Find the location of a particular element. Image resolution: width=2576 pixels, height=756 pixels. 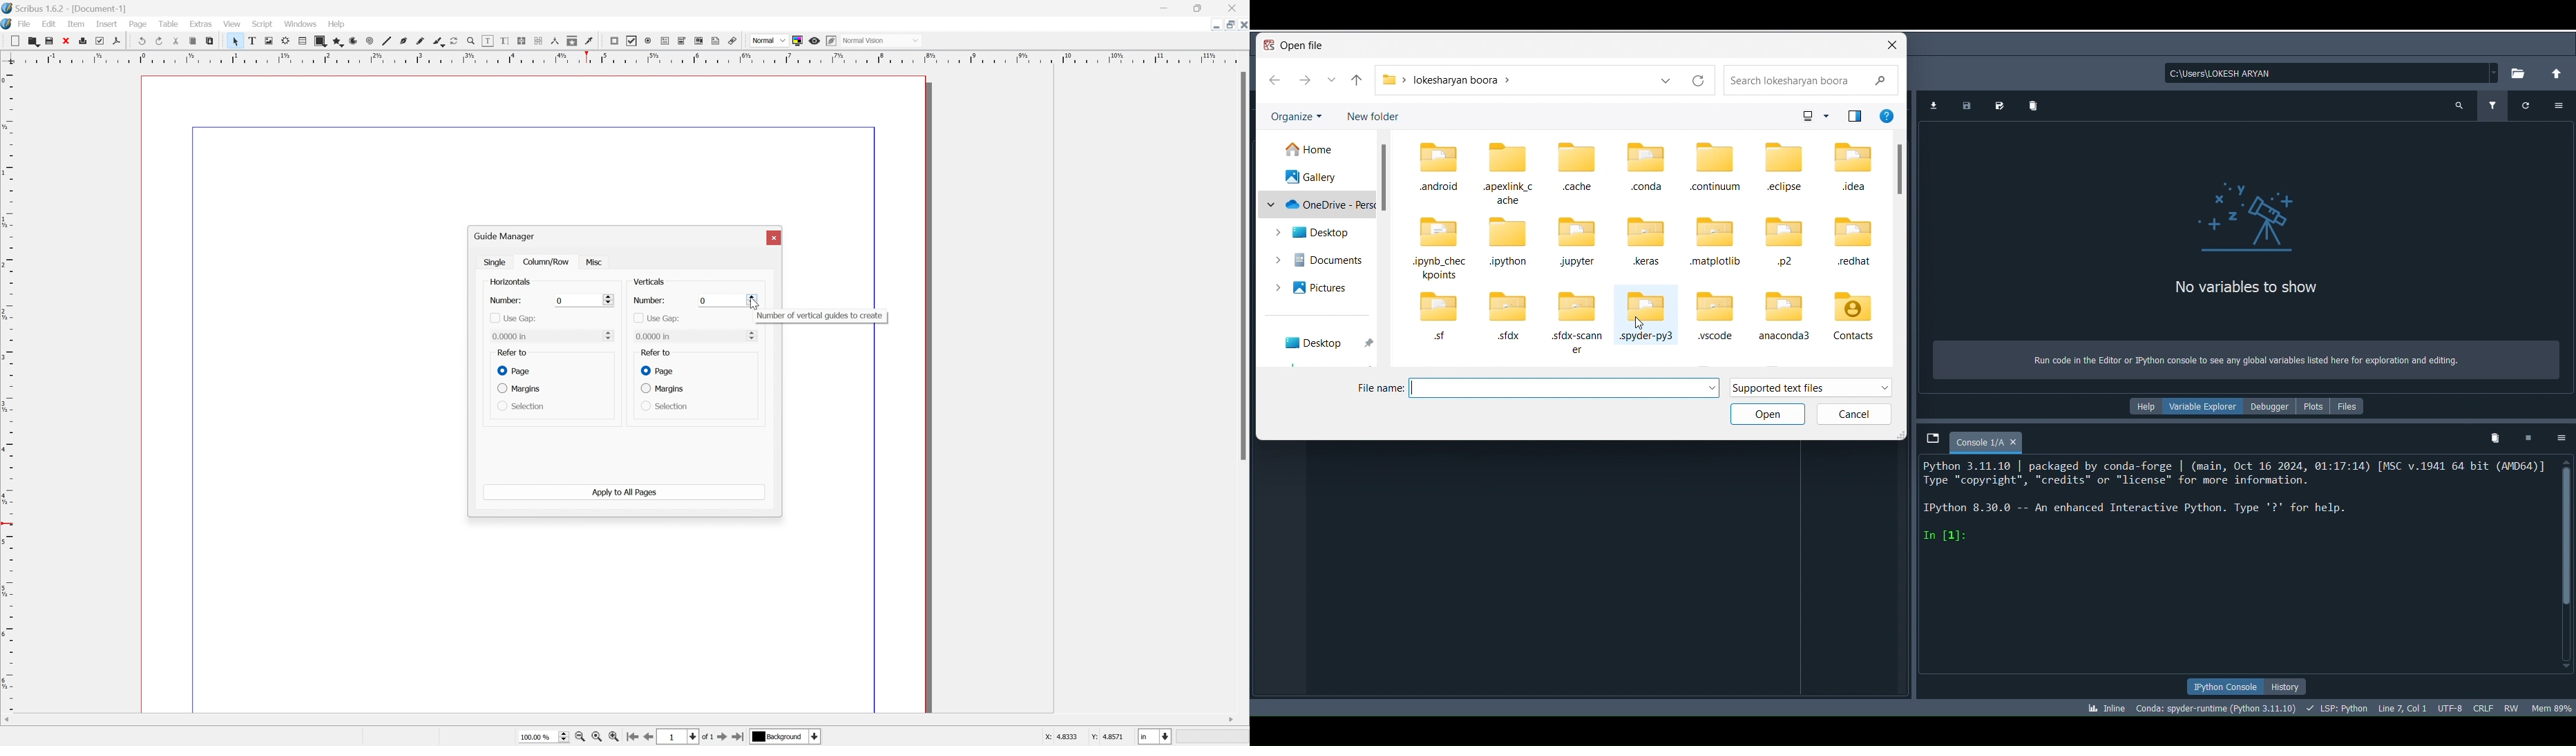

Folder is located at coordinates (1511, 242).